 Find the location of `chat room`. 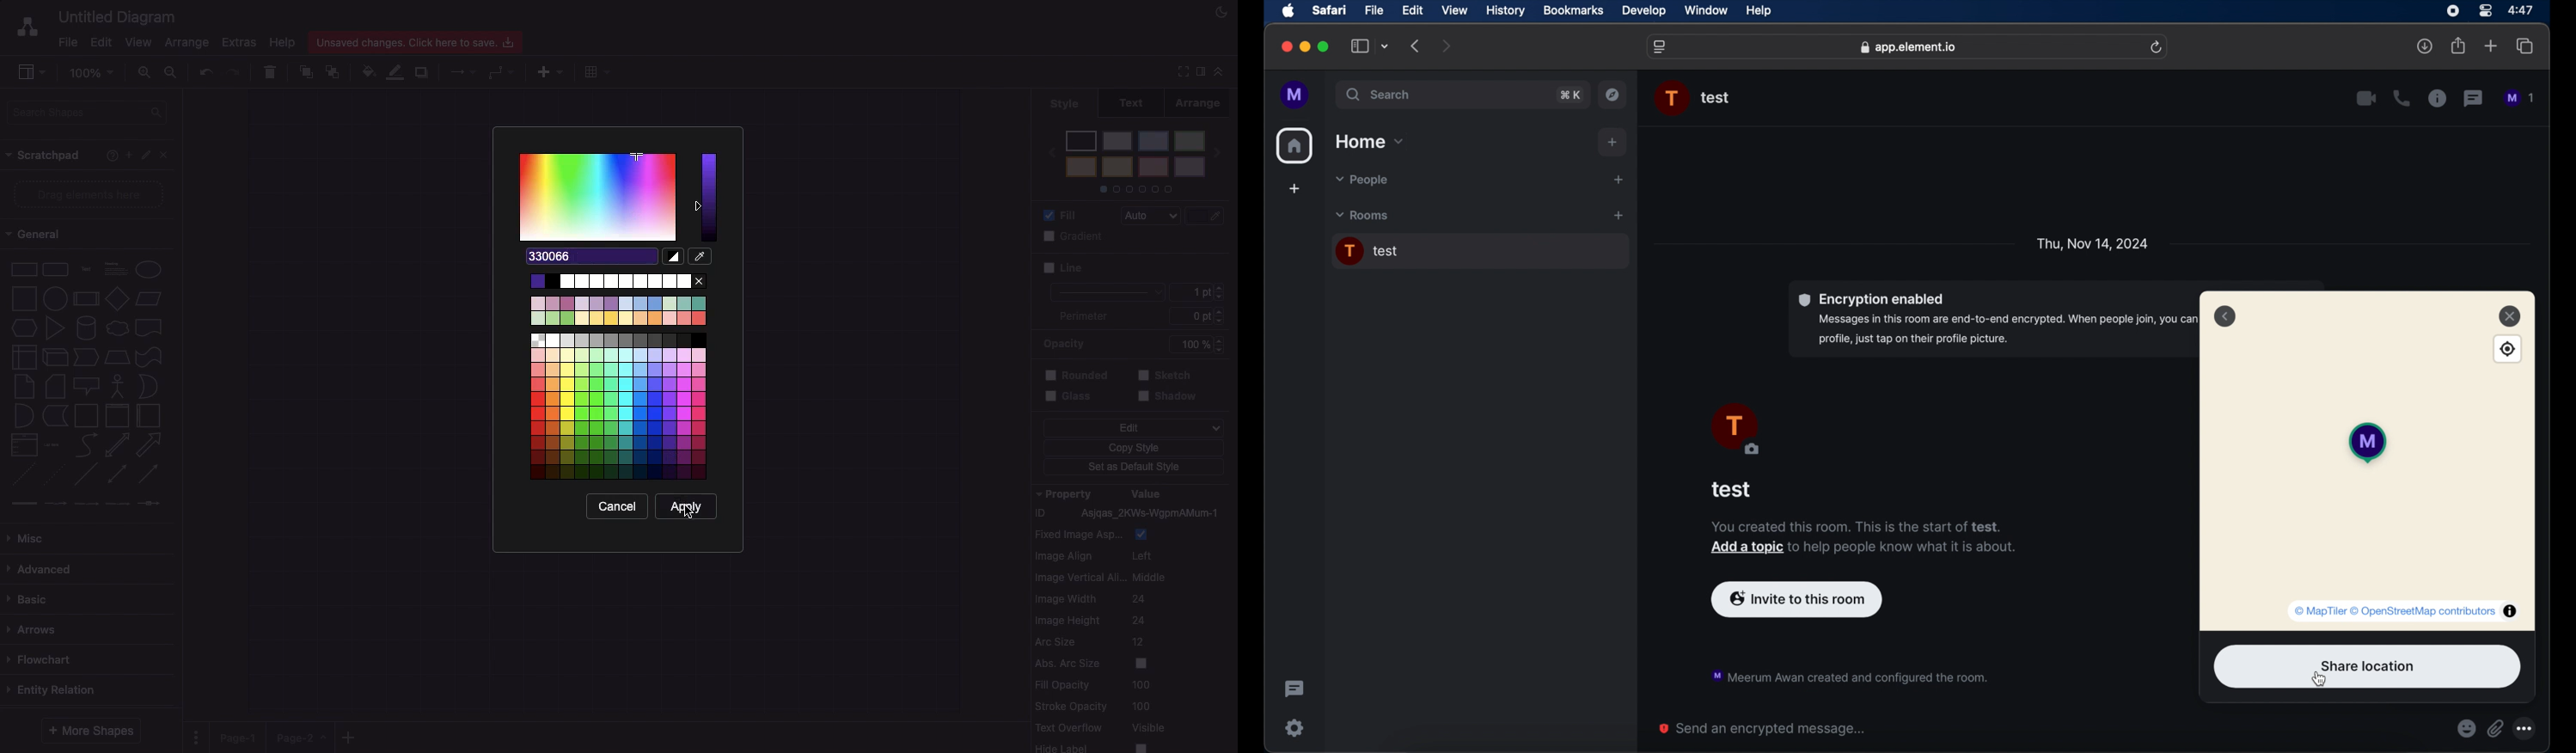

chat room is located at coordinates (1480, 252).